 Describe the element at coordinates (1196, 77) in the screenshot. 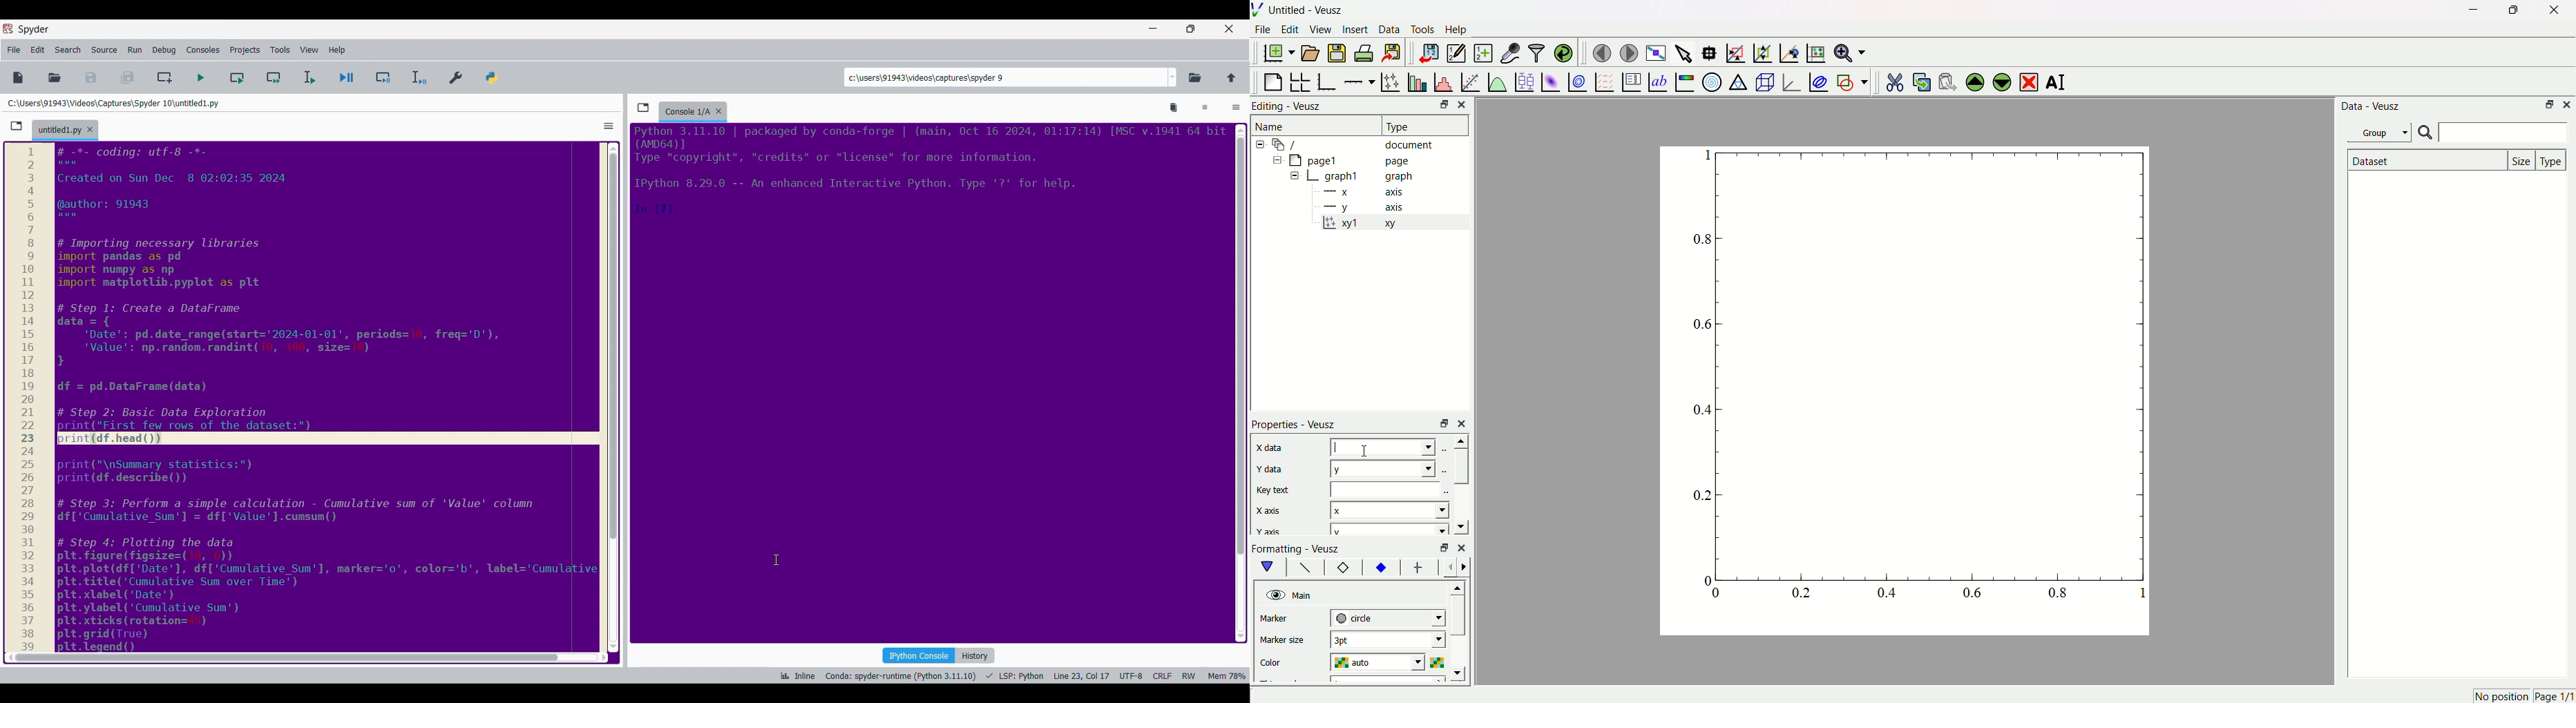

I see `Browse a working directory` at that location.